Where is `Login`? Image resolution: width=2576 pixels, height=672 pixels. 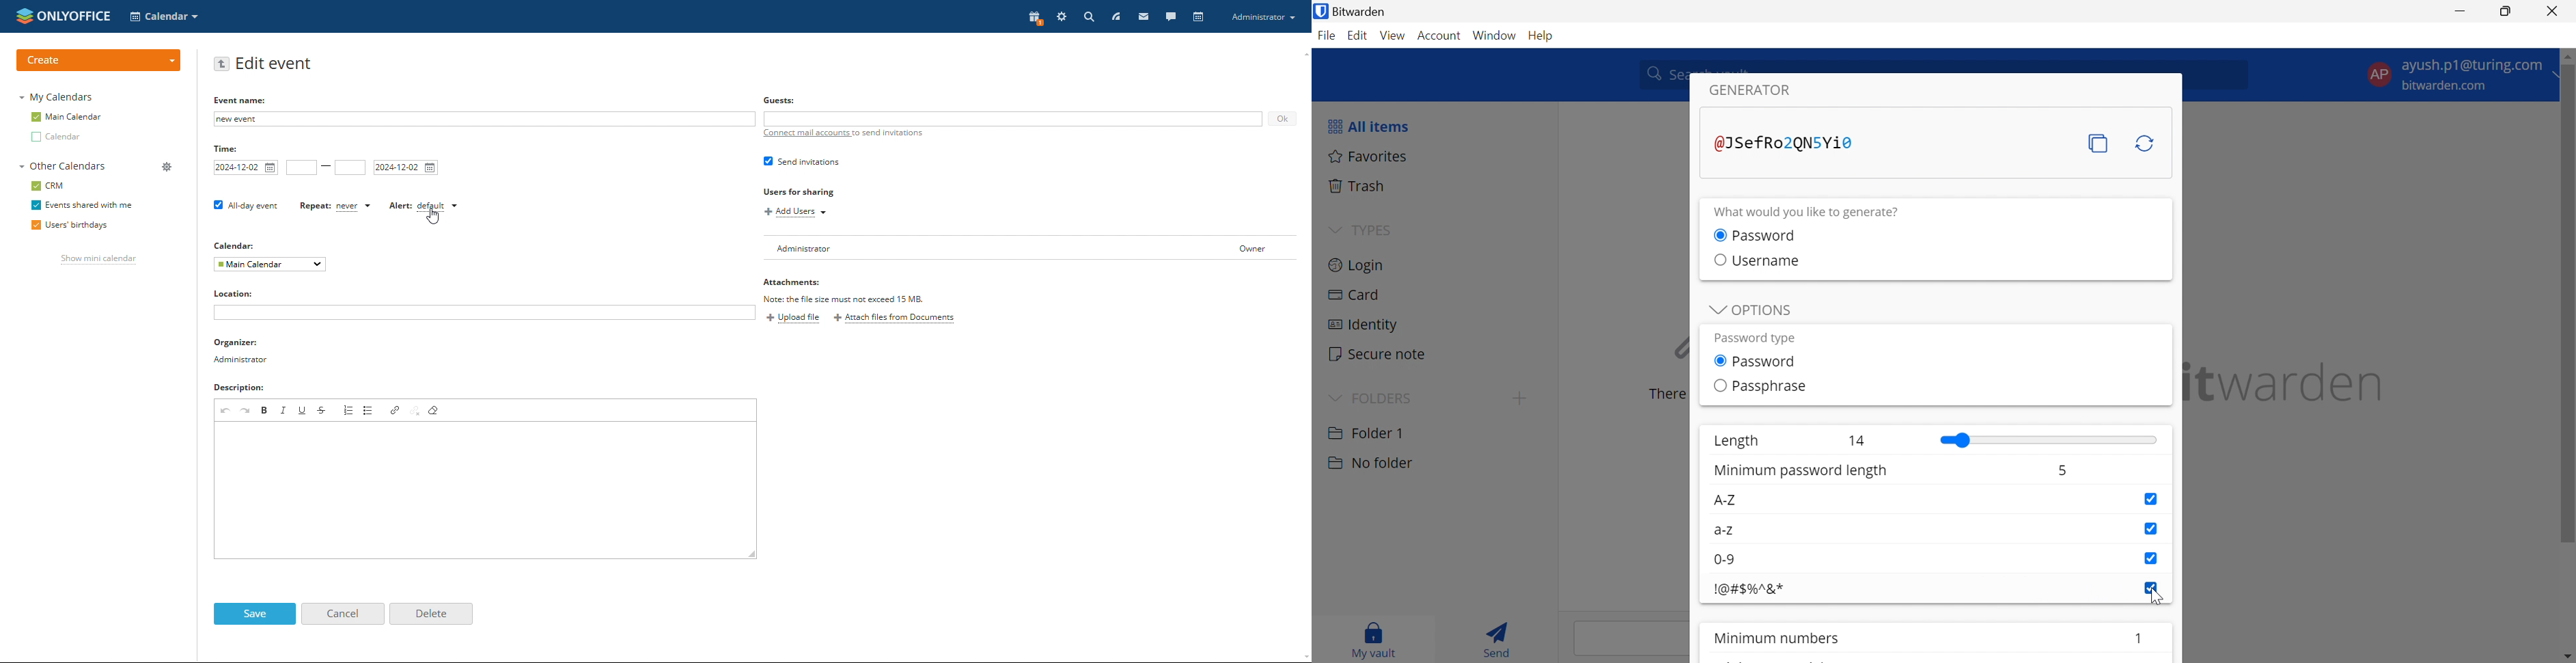 Login is located at coordinates (1357, 267).